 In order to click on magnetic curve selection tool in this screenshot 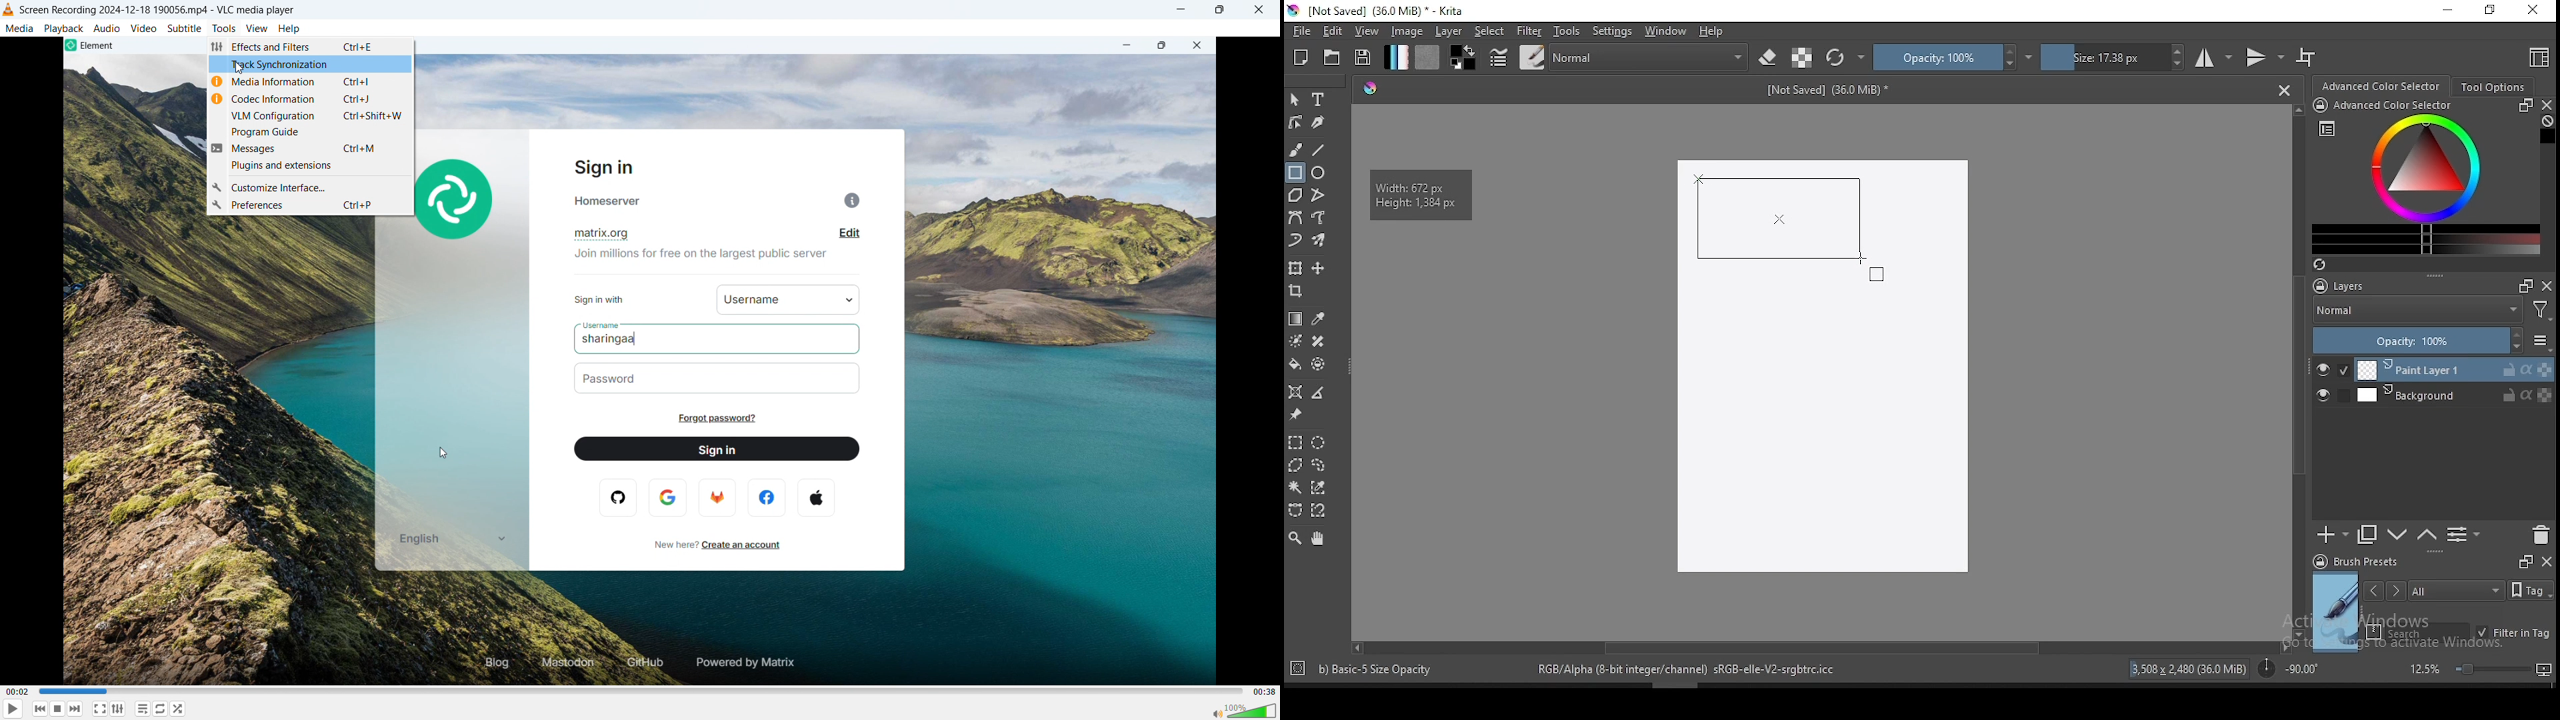, I will do `click(1316, 510)`.